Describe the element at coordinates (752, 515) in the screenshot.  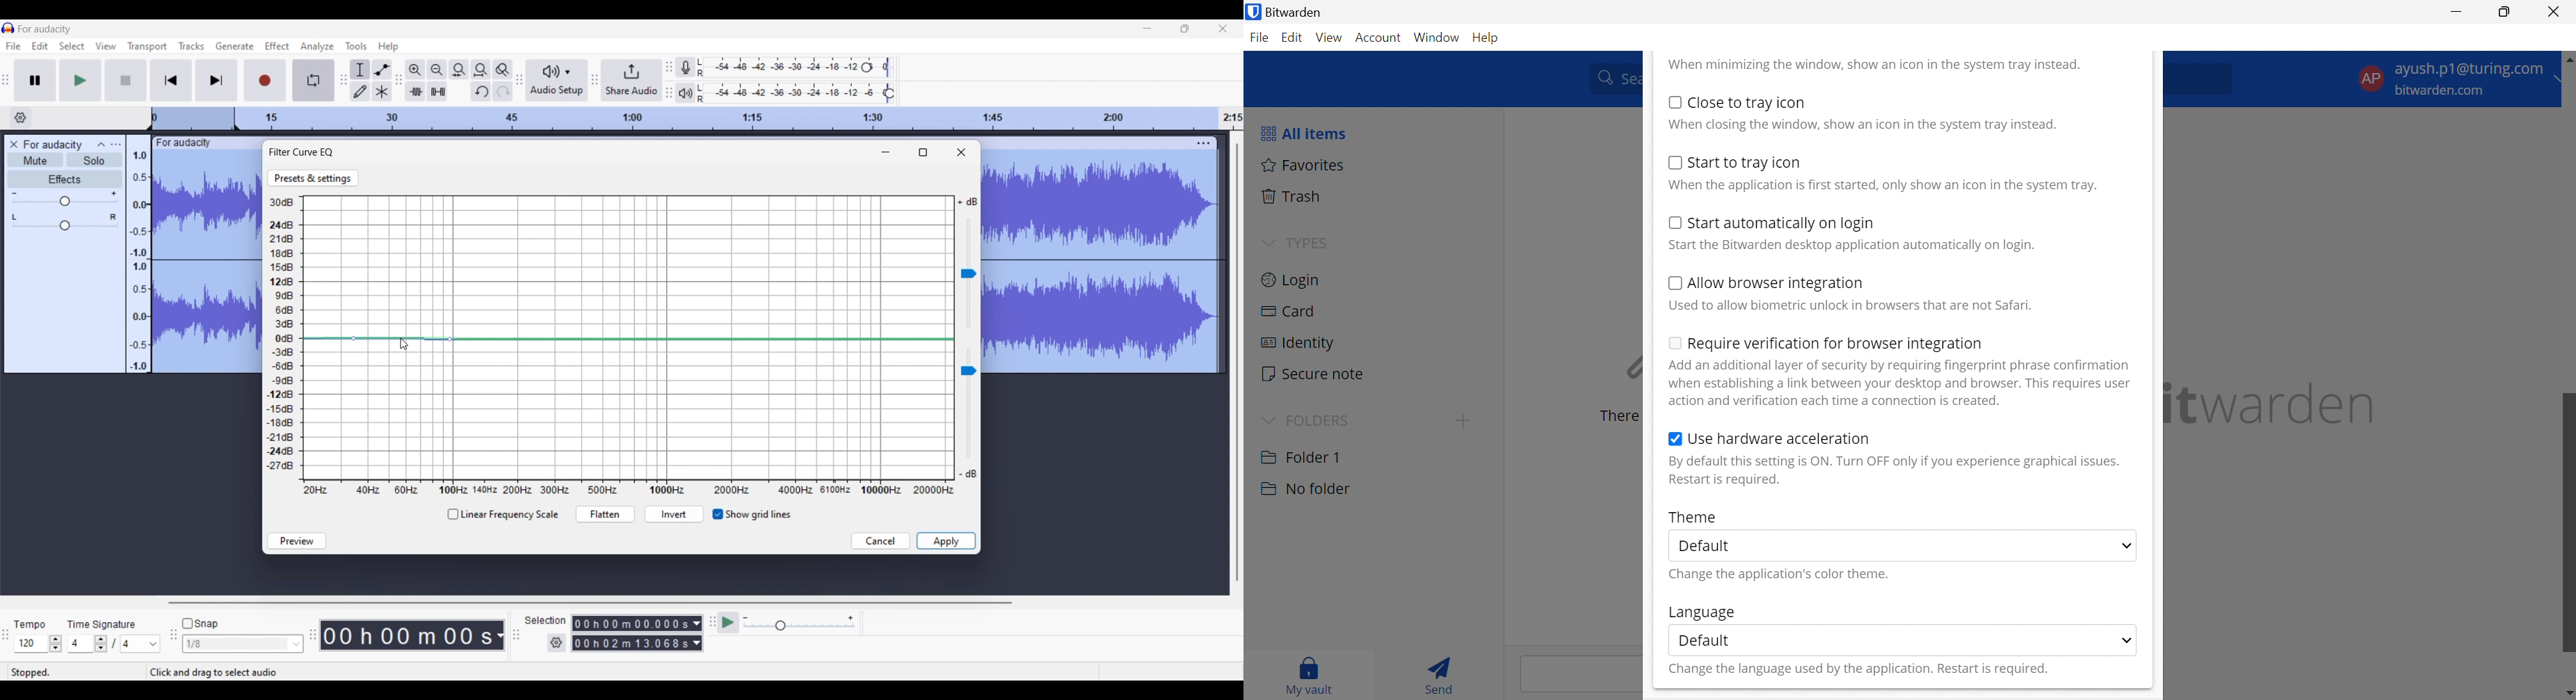
I see `Taggle for grid lines visible` at that location.